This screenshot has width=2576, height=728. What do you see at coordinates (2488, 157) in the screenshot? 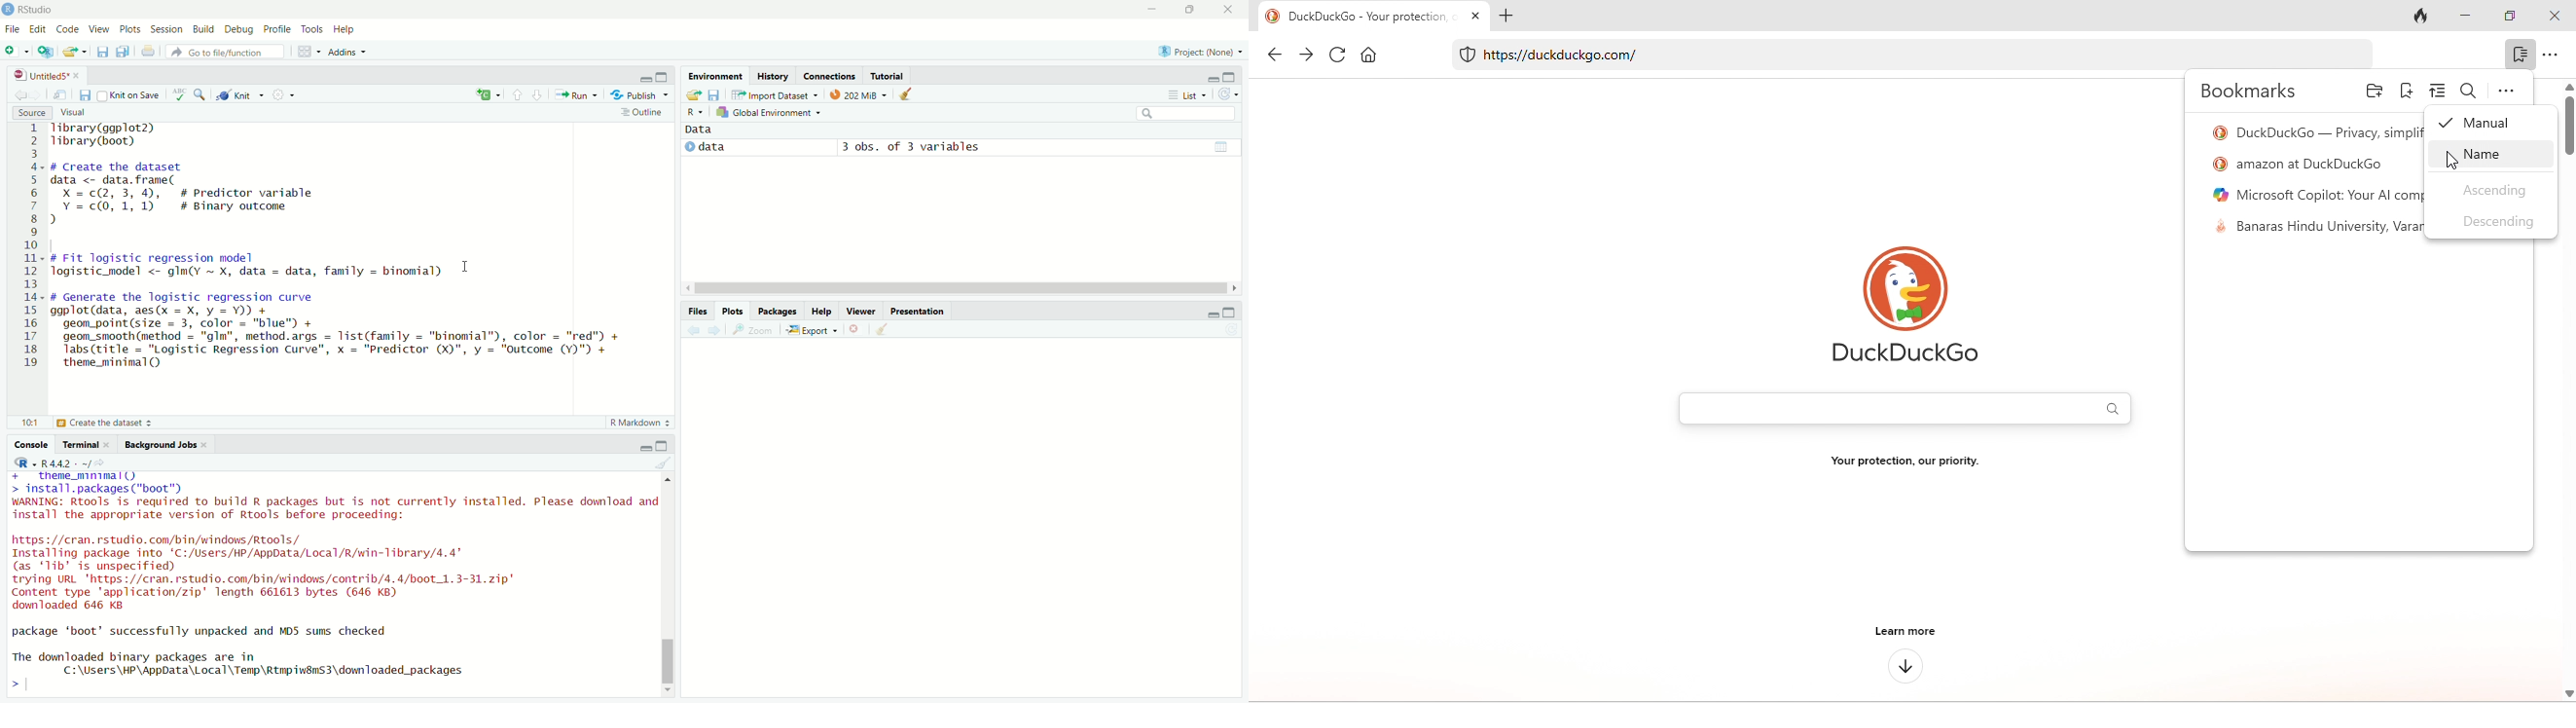
I see `name` at bounding box center [2488, 157].